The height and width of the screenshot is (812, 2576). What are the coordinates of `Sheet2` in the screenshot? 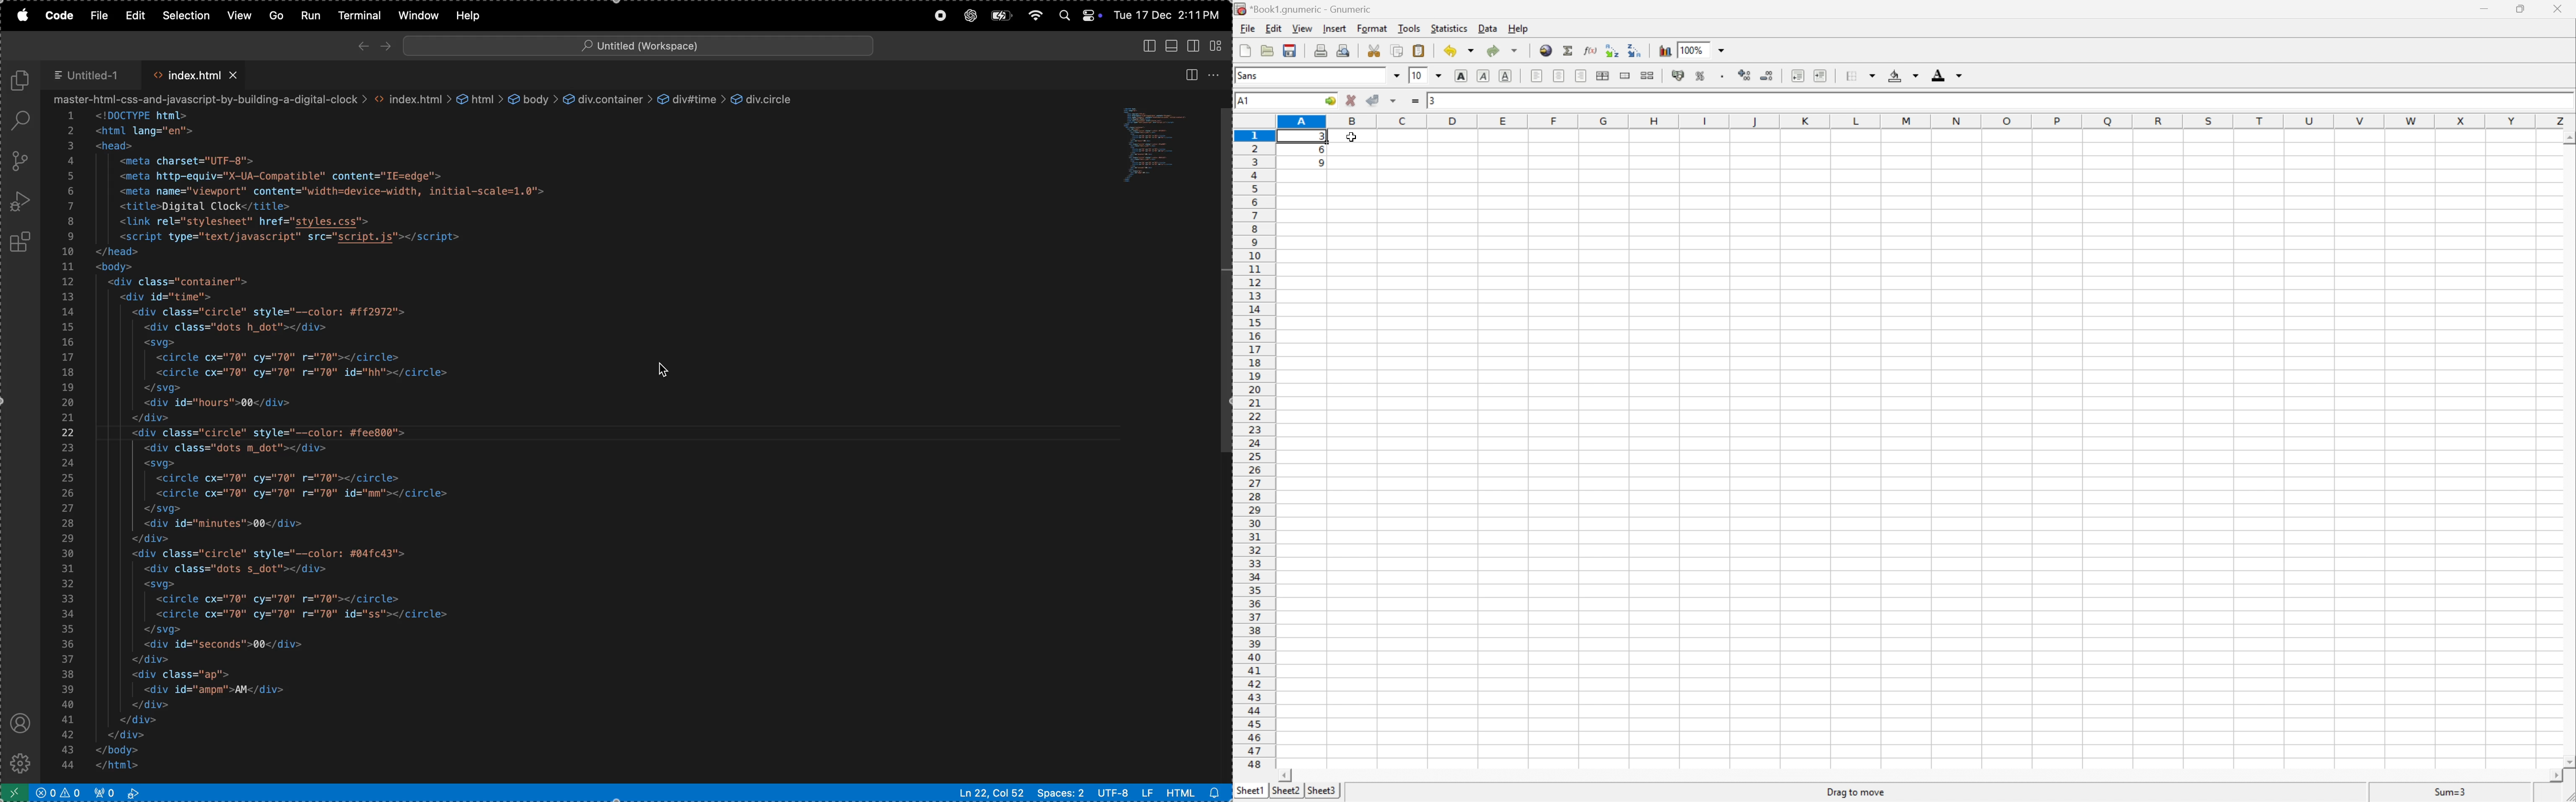 It's located at (1286, 790).